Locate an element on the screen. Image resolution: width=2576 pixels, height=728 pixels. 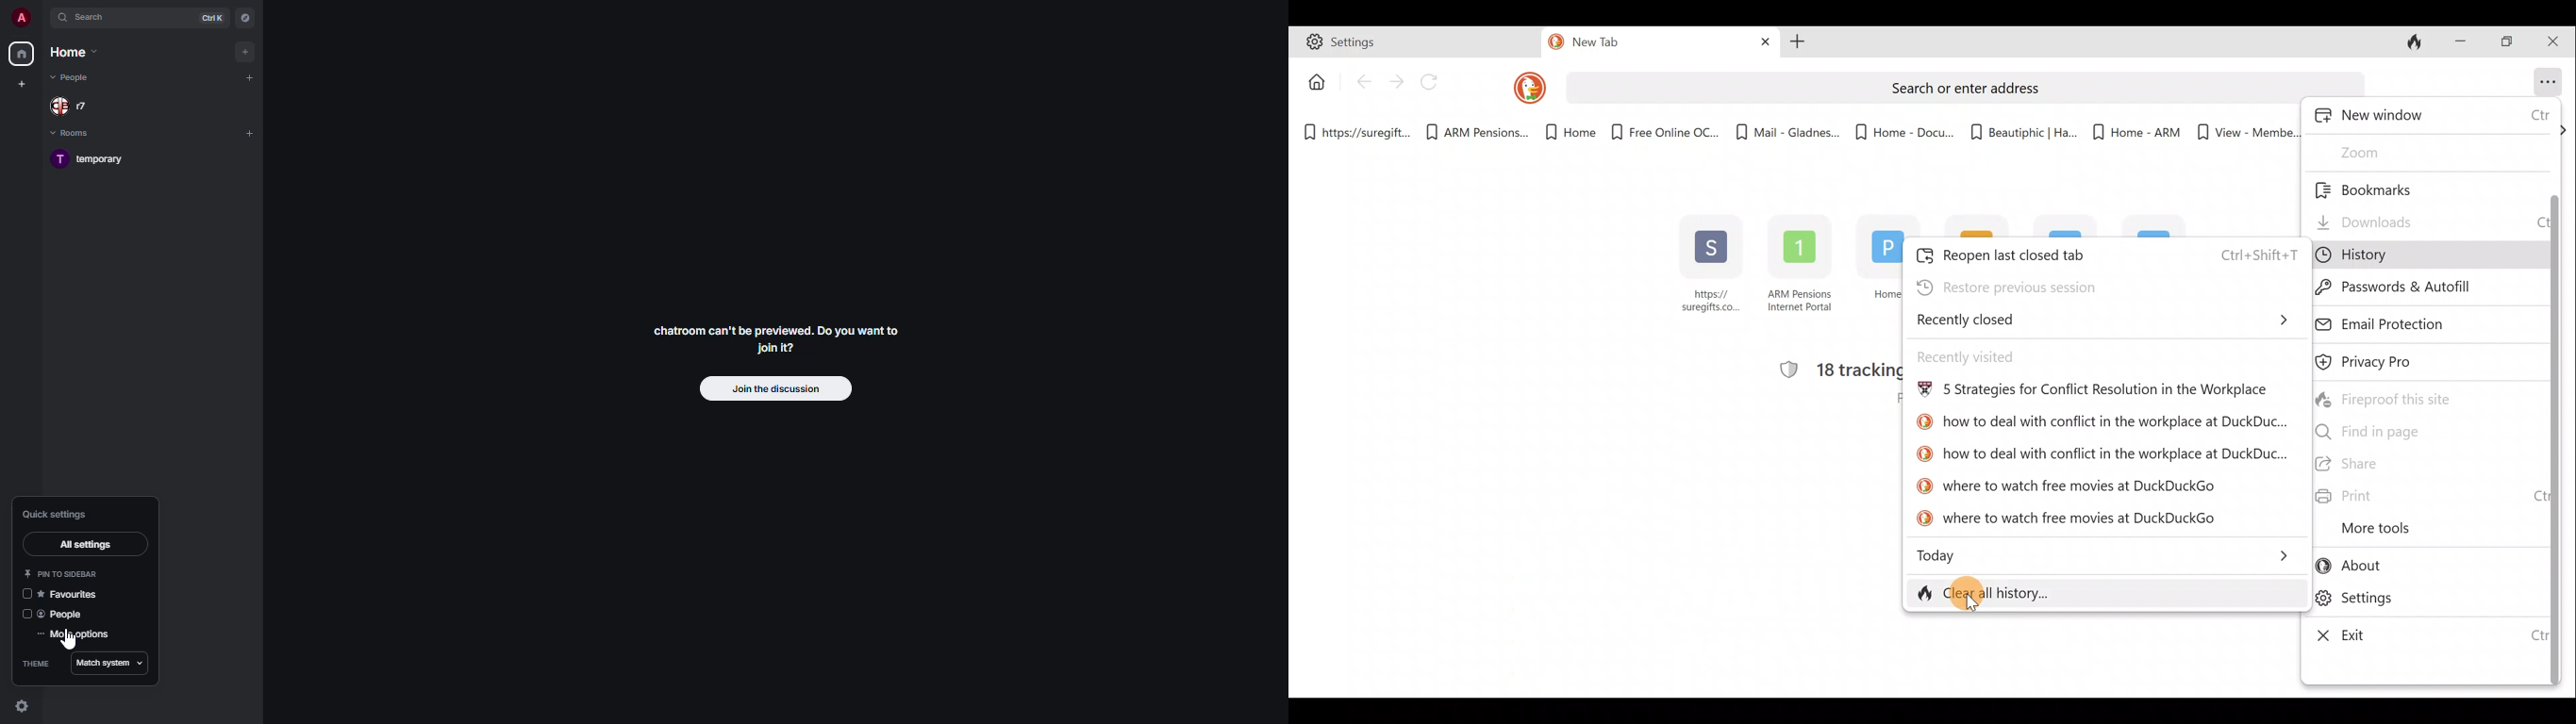
Free Online OC... is located at coordinates (1664, 127).